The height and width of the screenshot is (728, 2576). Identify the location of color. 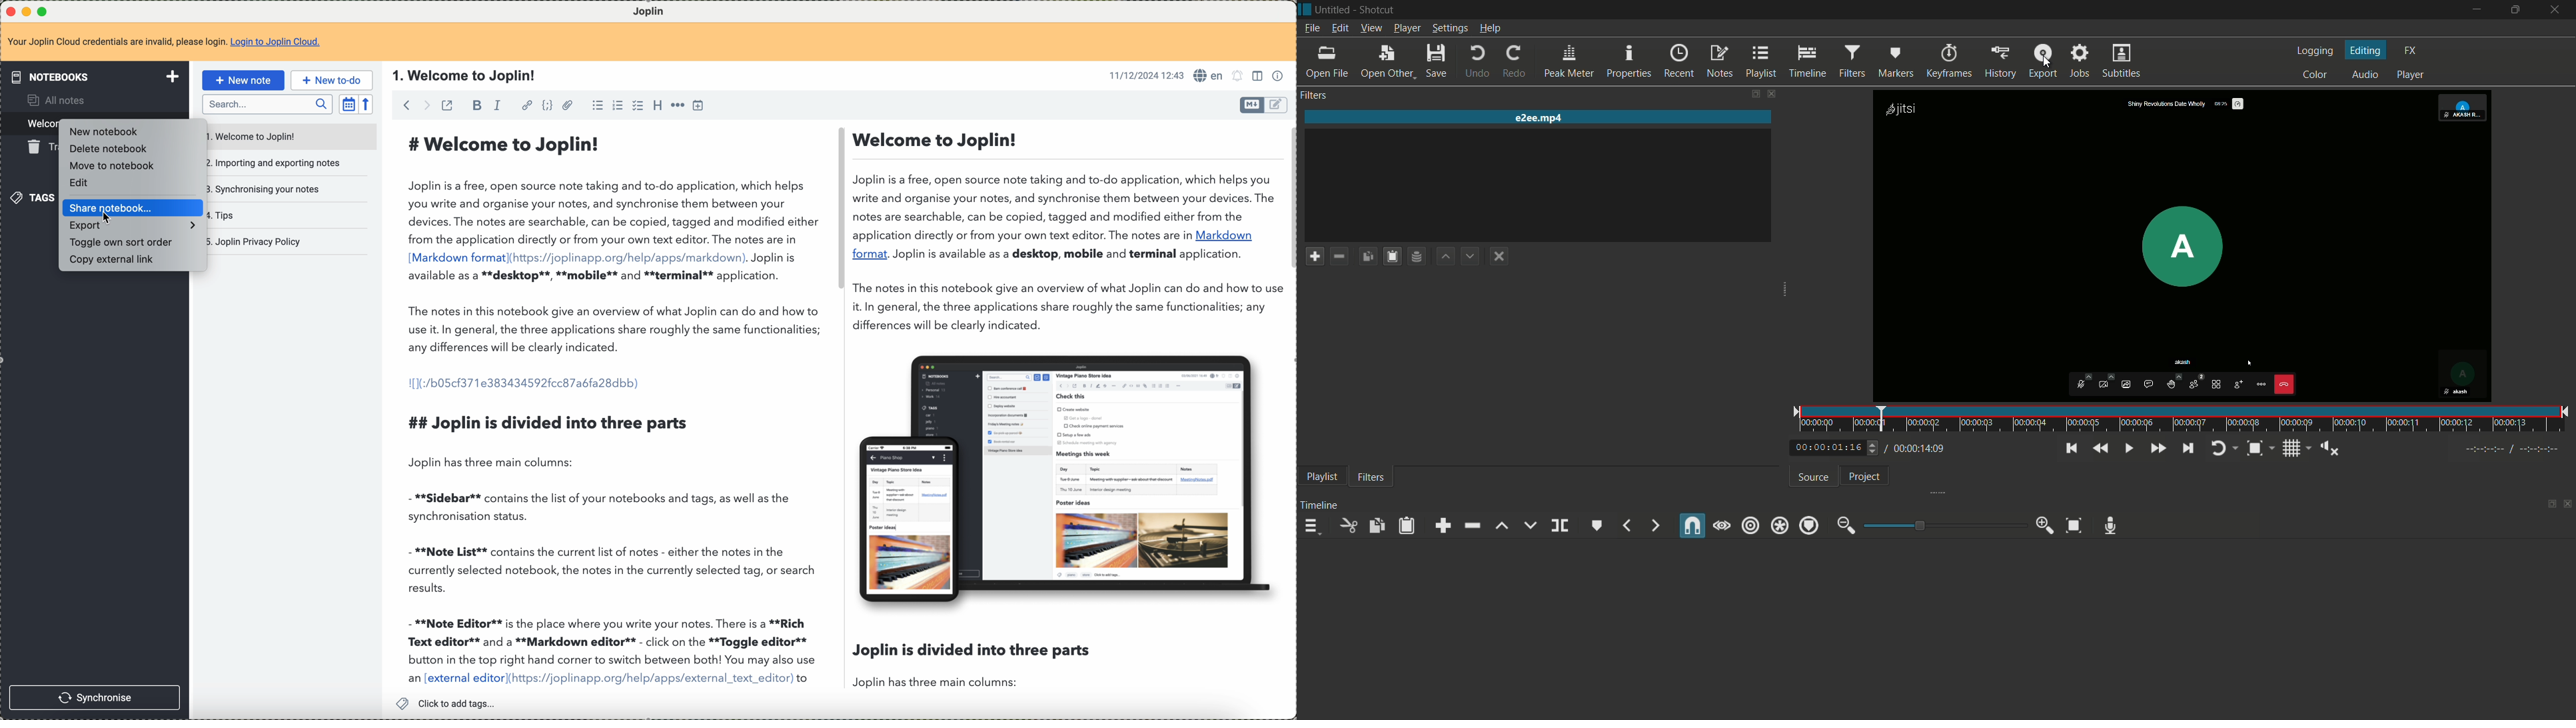
(2315, 75).